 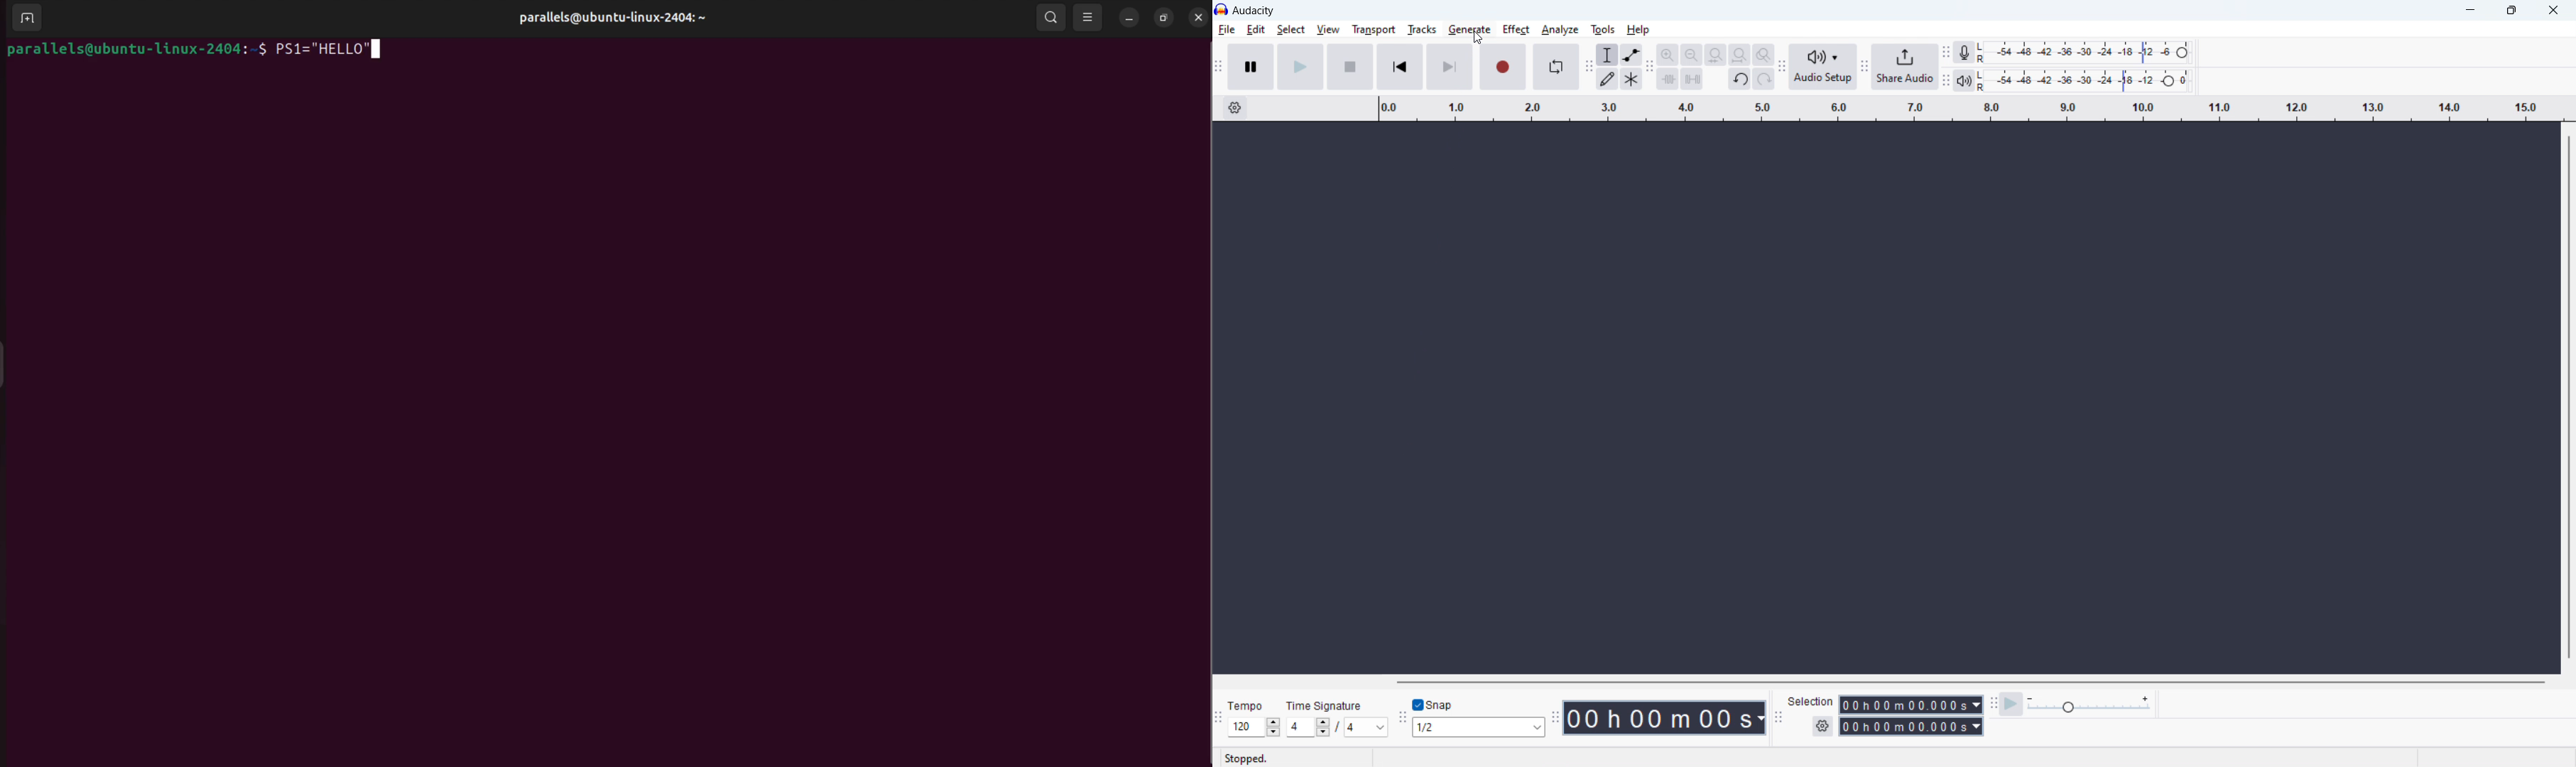 I want to click on logo, so click(x=1221, y=10).